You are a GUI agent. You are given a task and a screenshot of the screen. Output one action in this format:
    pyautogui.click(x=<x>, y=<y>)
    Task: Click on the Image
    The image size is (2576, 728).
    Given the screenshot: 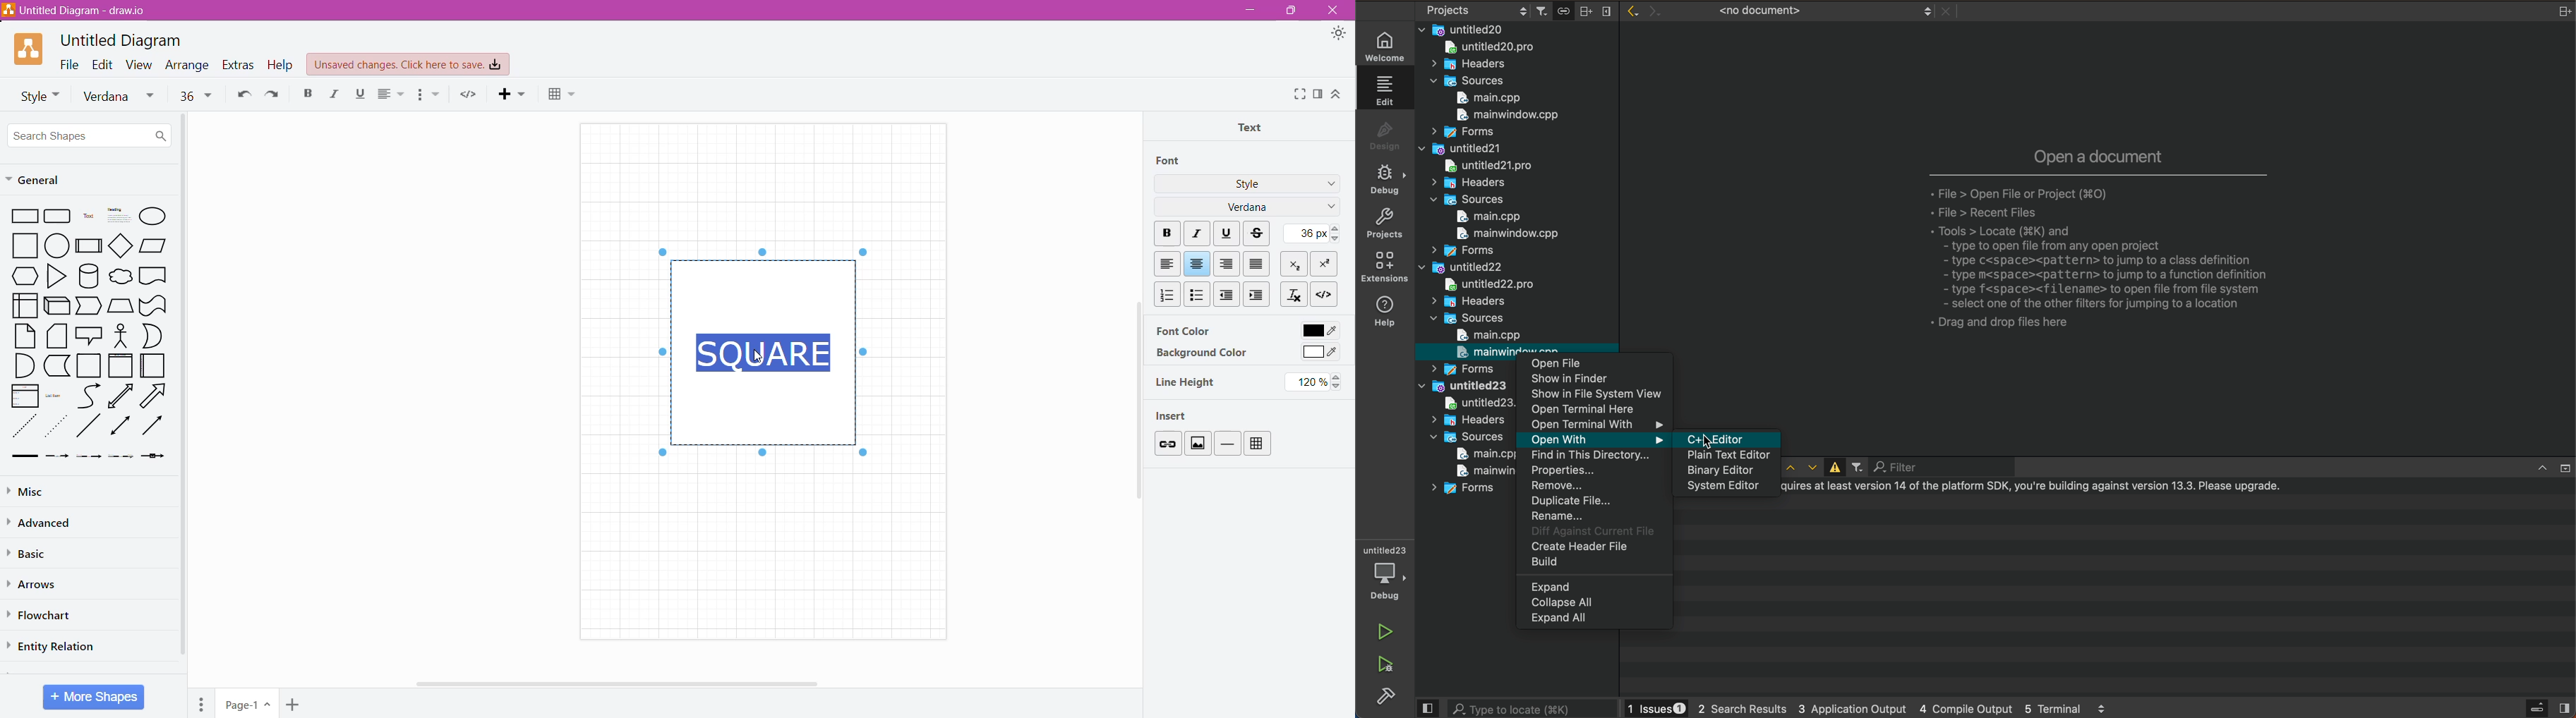 What is the action you would take?
    pyautogui.click(x=1197, y=443)
    